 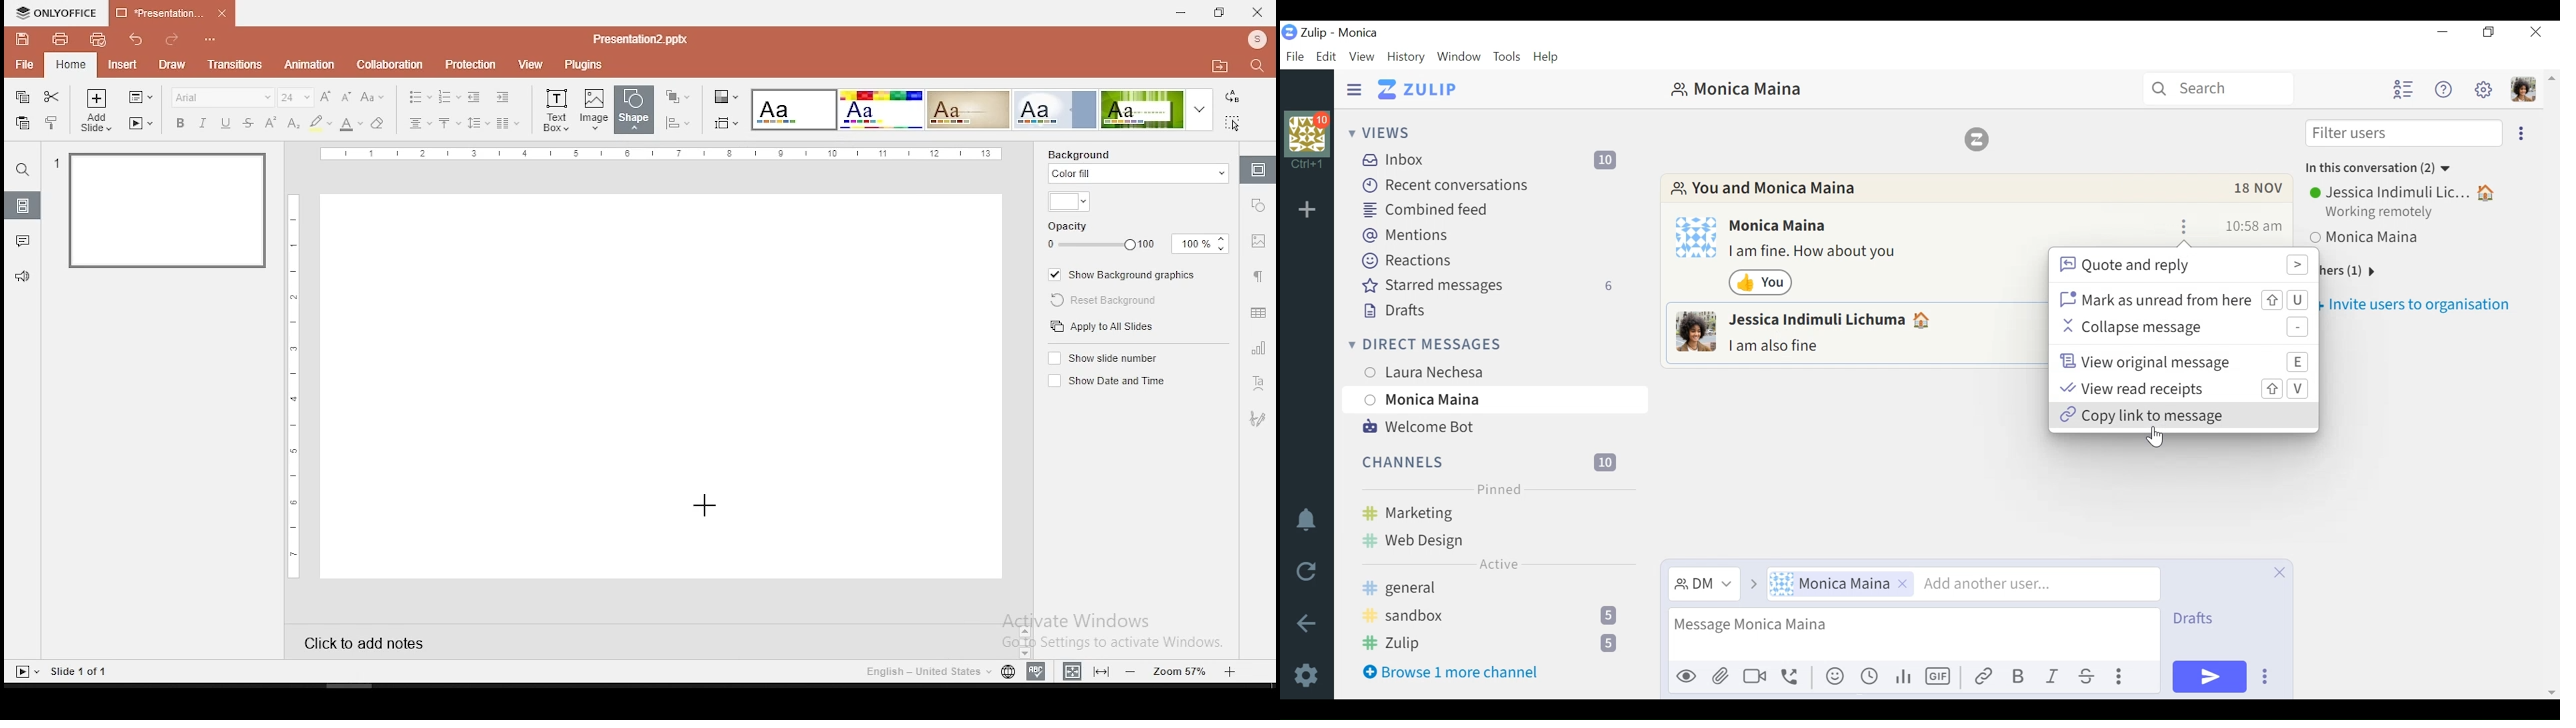 I want to click on protection, so click(x=468, y=65).